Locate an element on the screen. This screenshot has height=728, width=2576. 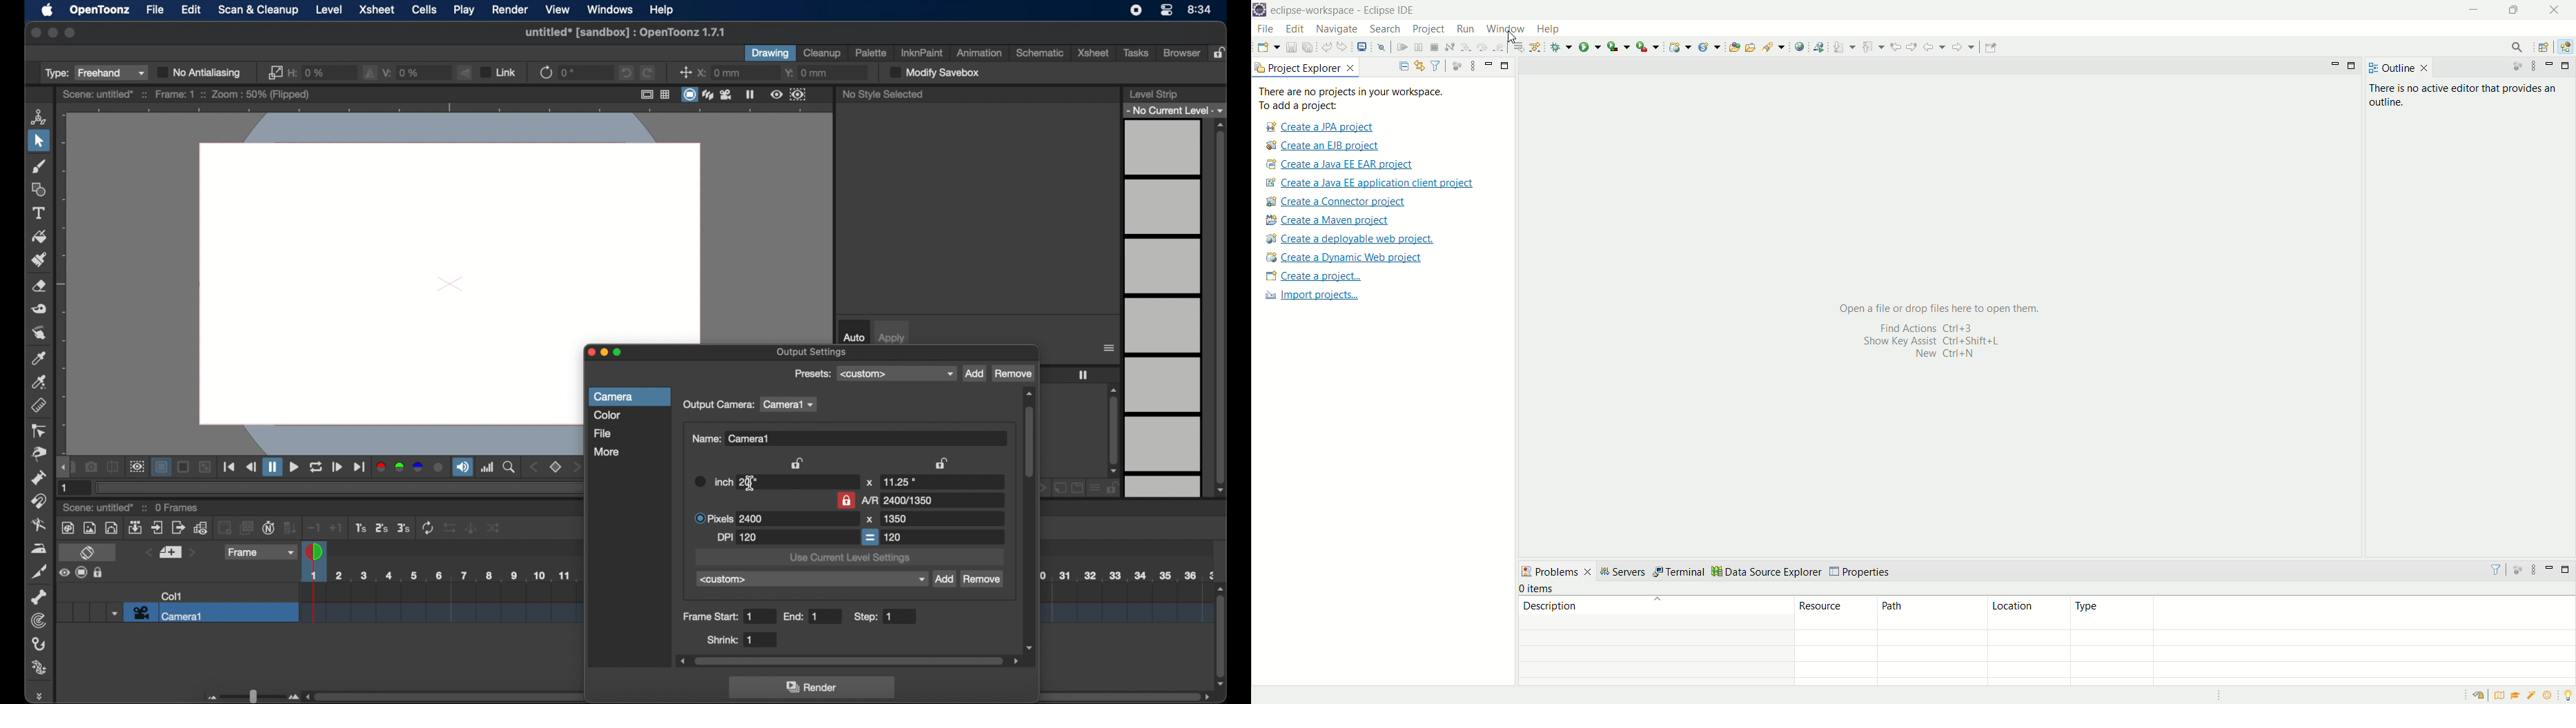
redo is located at coordinates (648, 73).